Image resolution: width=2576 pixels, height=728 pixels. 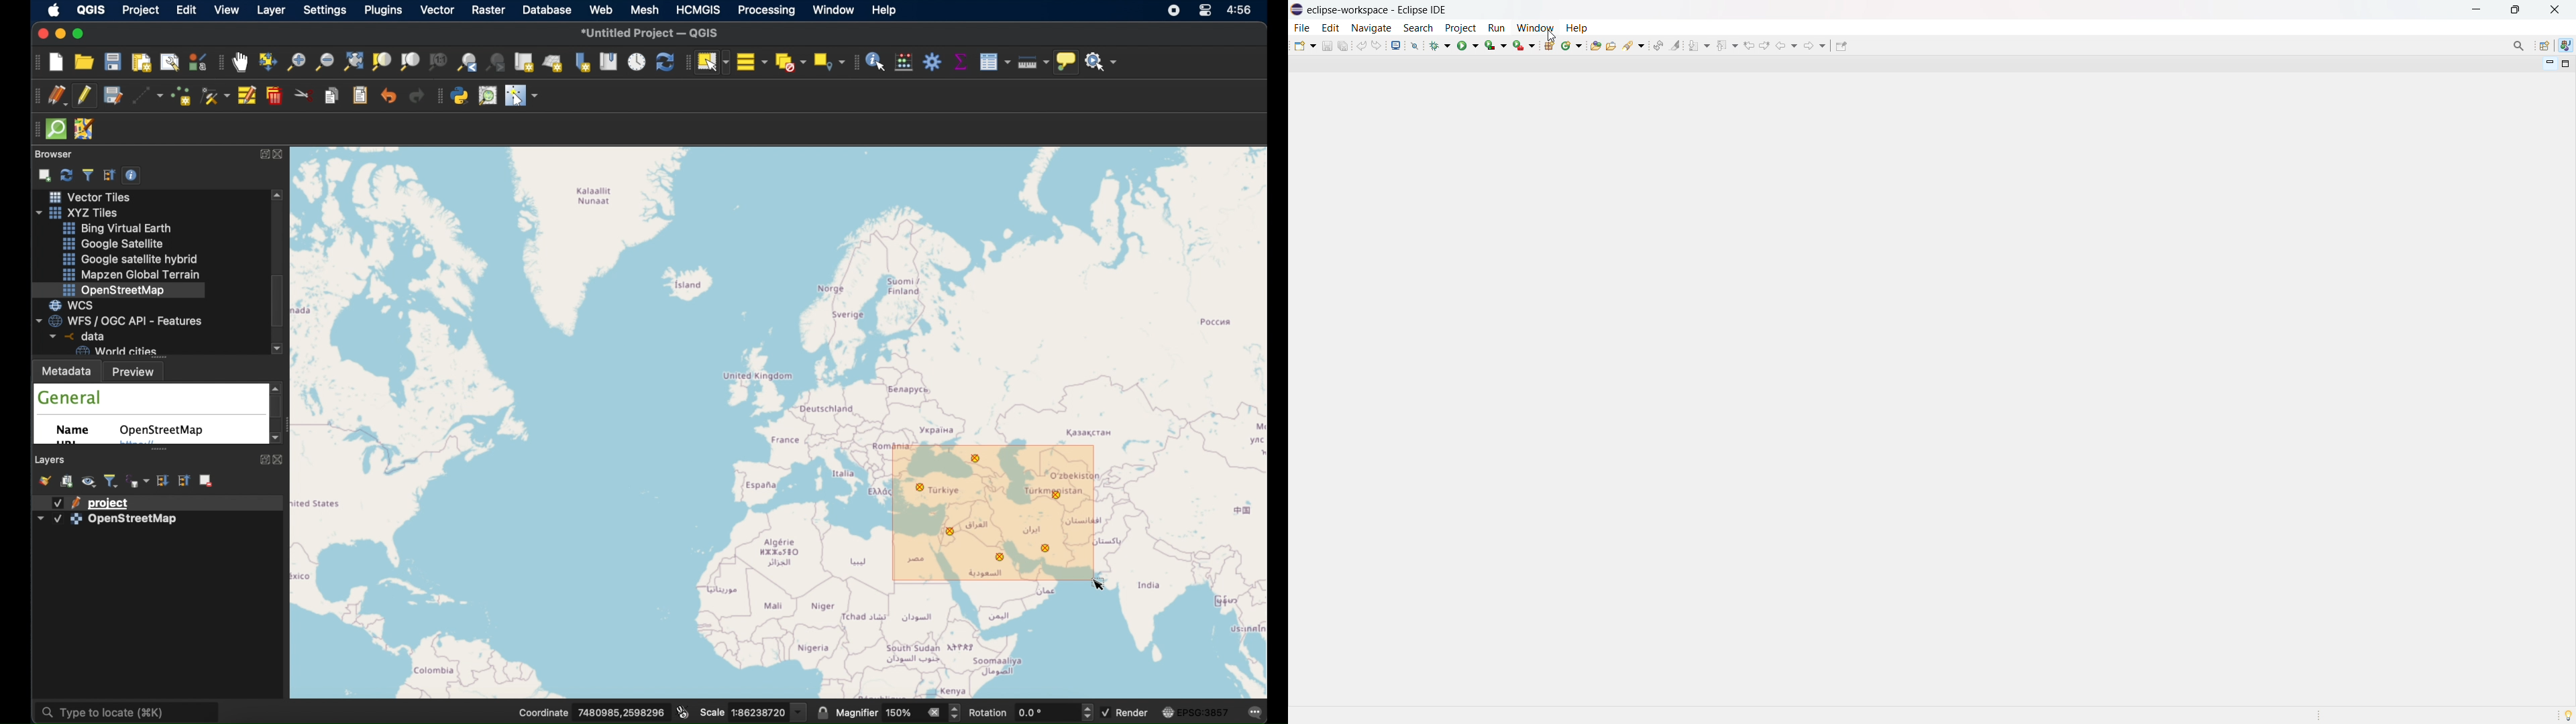 What do you see at coordinates (113, 244) in the screenshot?
I see `google satellite` at bounding box center [113, 244].